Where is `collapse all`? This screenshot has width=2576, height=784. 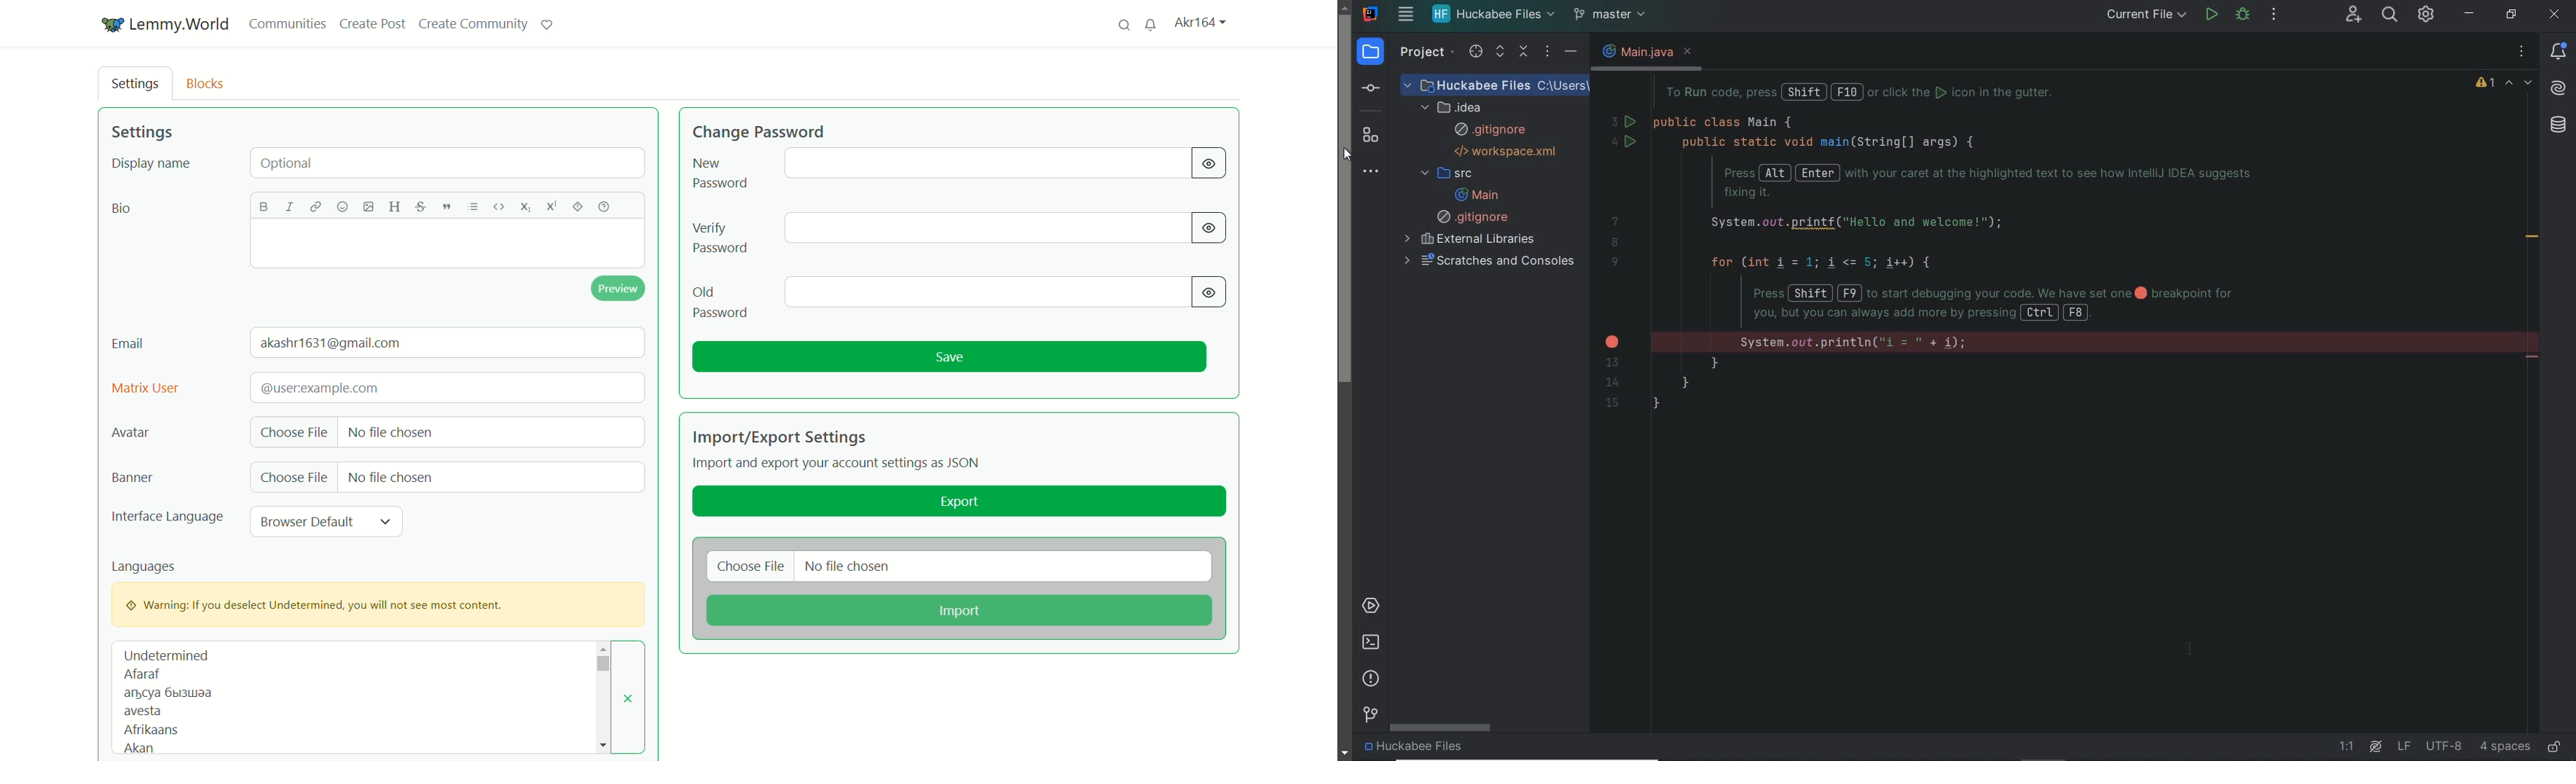 collapse all is located at coordinates (1524, 52).